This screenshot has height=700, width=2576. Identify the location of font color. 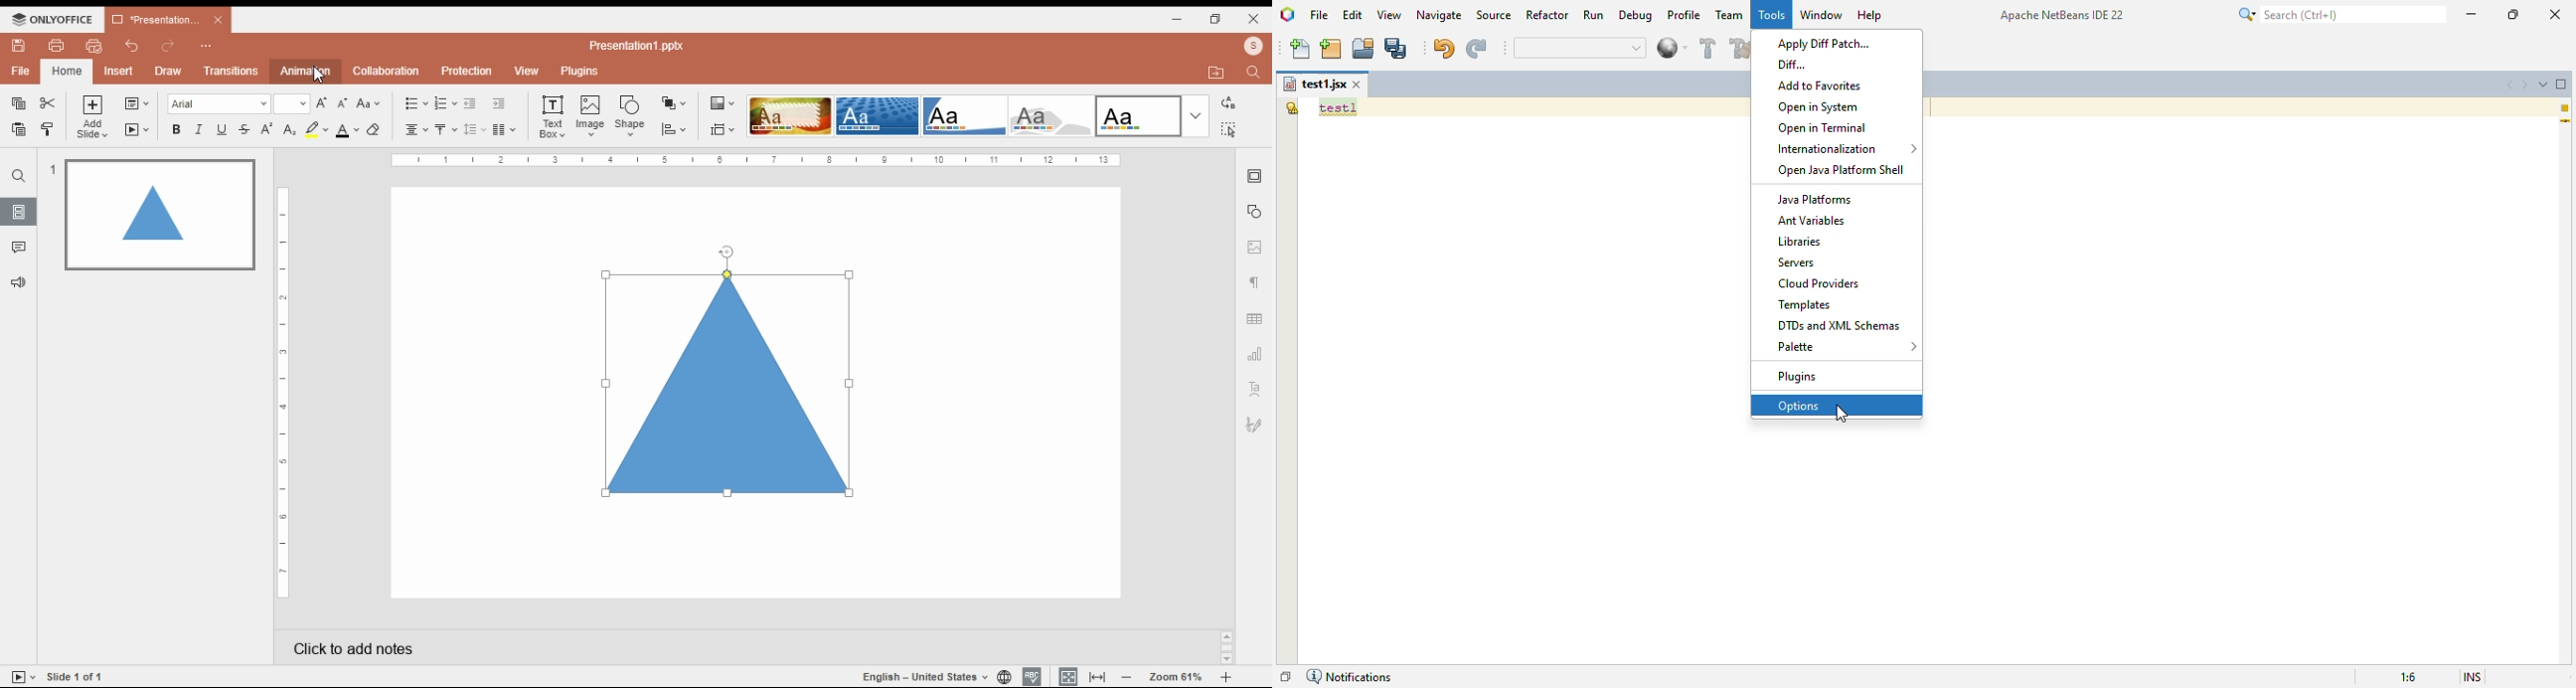
(348, 131).